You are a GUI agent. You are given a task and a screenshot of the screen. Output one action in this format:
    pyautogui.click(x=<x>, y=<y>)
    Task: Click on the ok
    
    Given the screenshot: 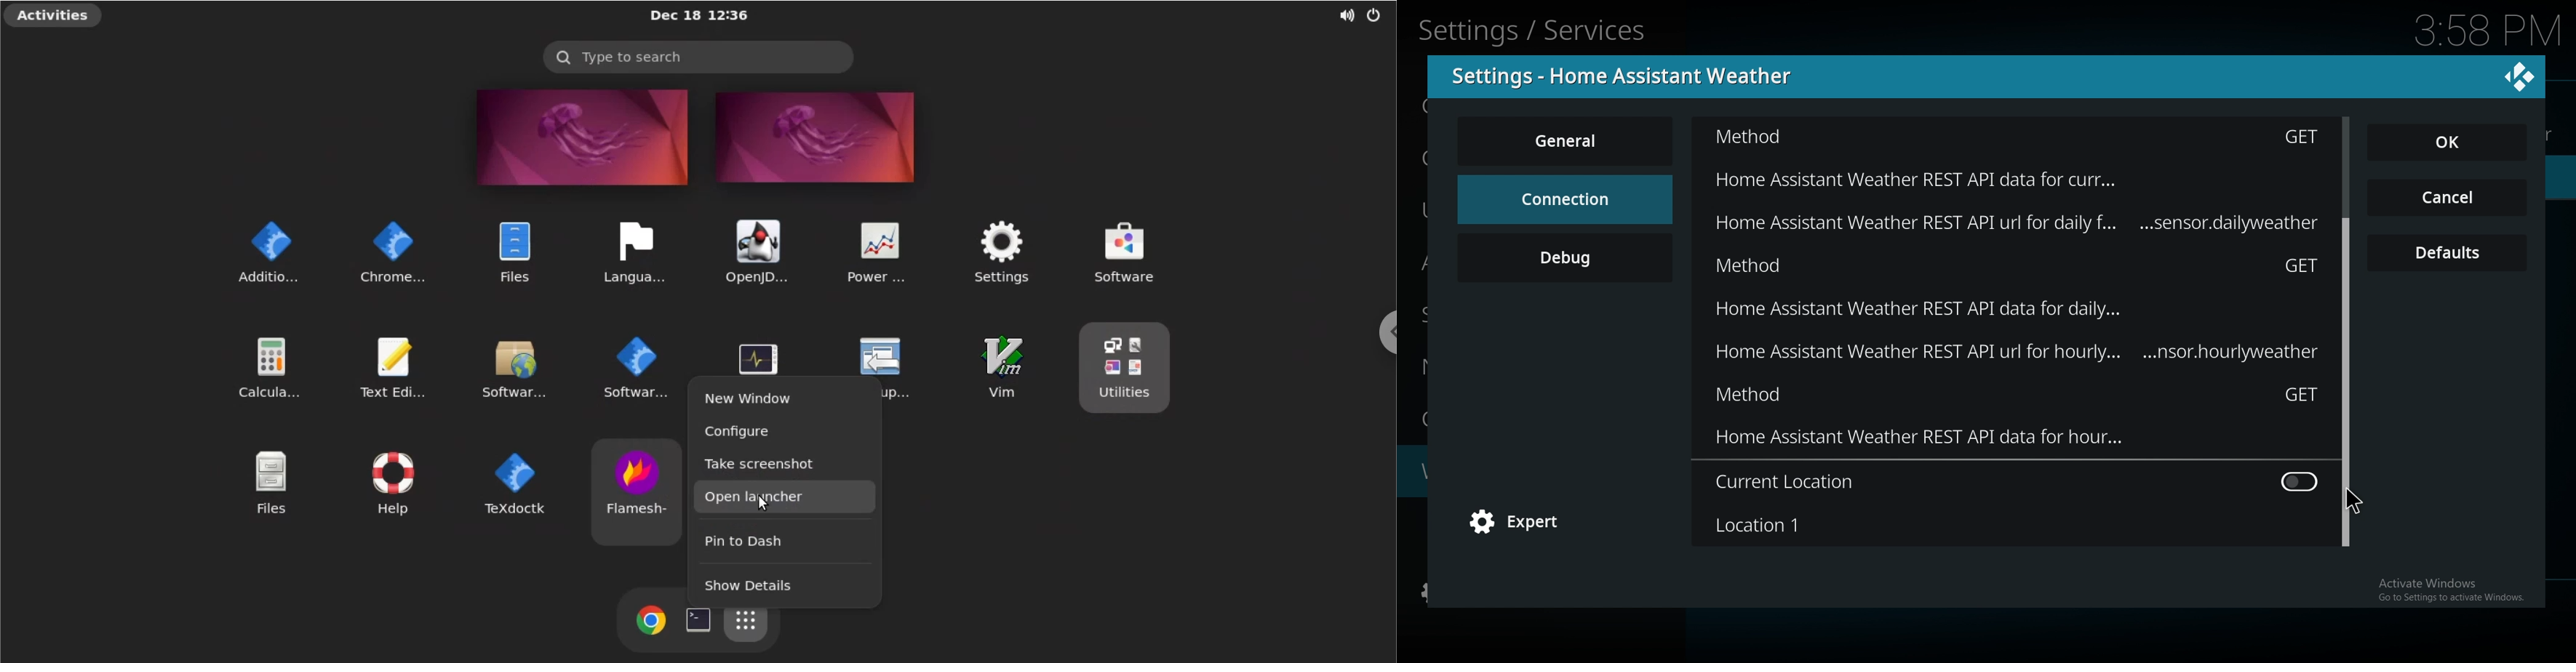 What is the action you would take?
    pyautogui.click(x=2455, y=144)
    